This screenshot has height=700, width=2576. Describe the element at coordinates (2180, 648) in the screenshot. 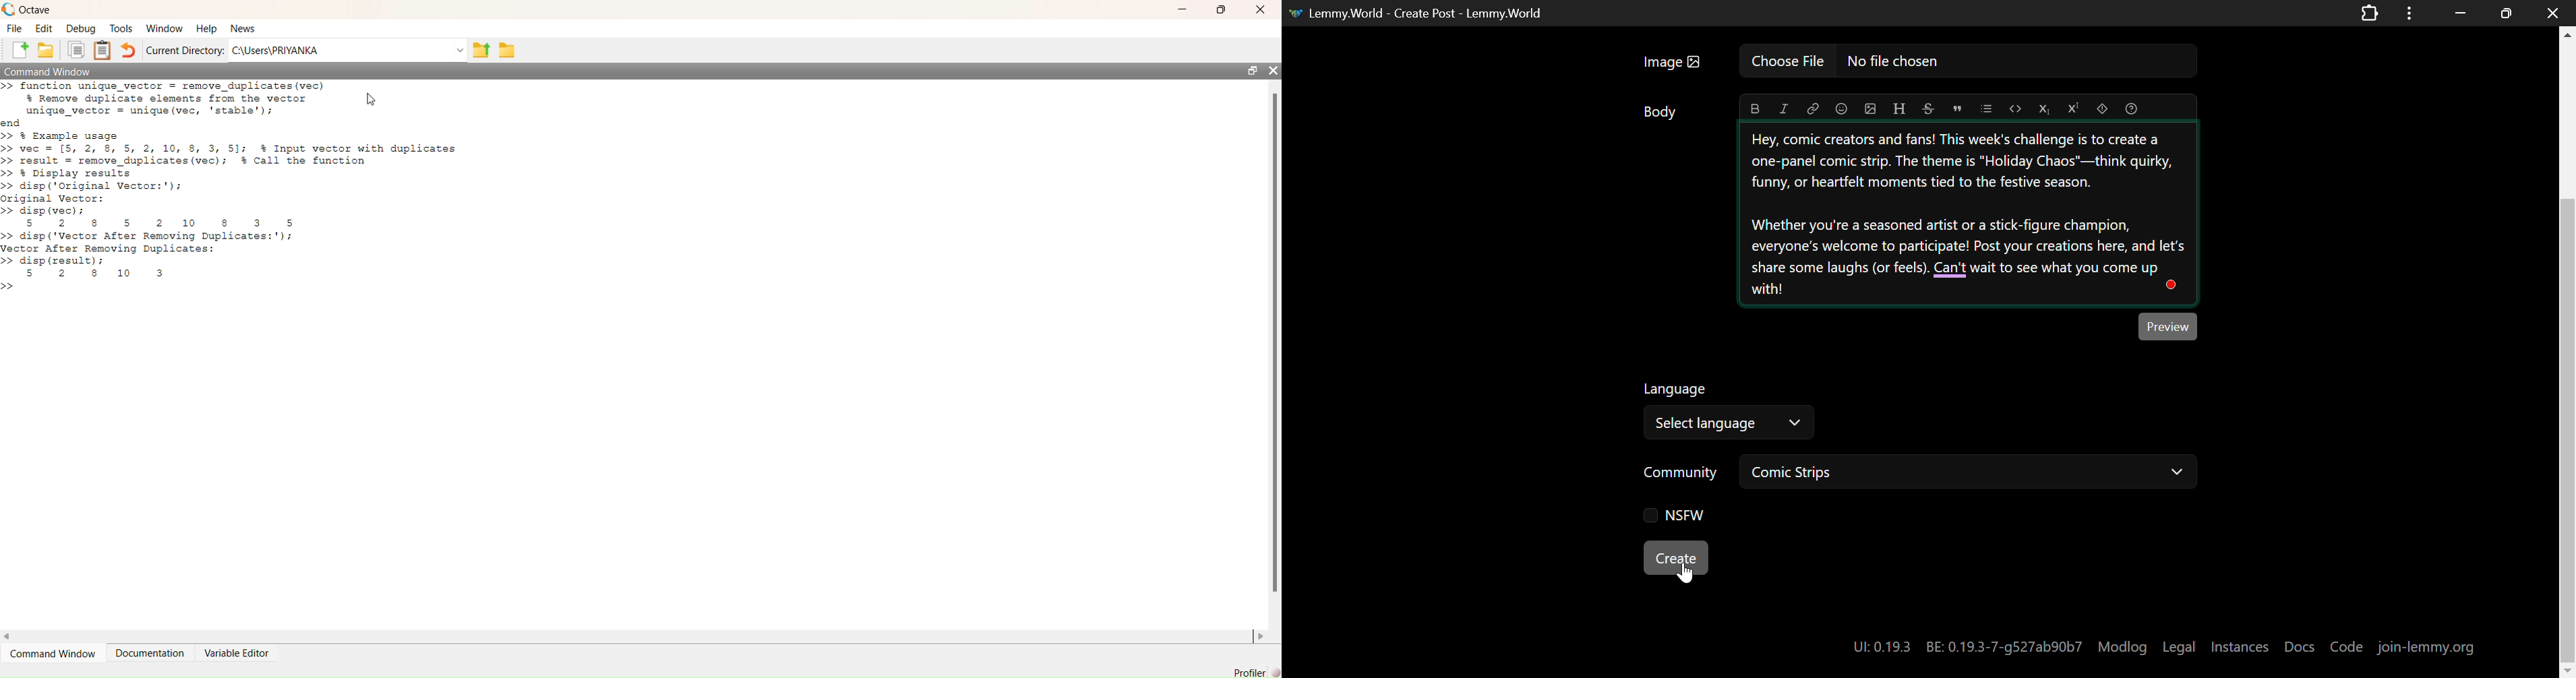

I see `Legal` at that location.